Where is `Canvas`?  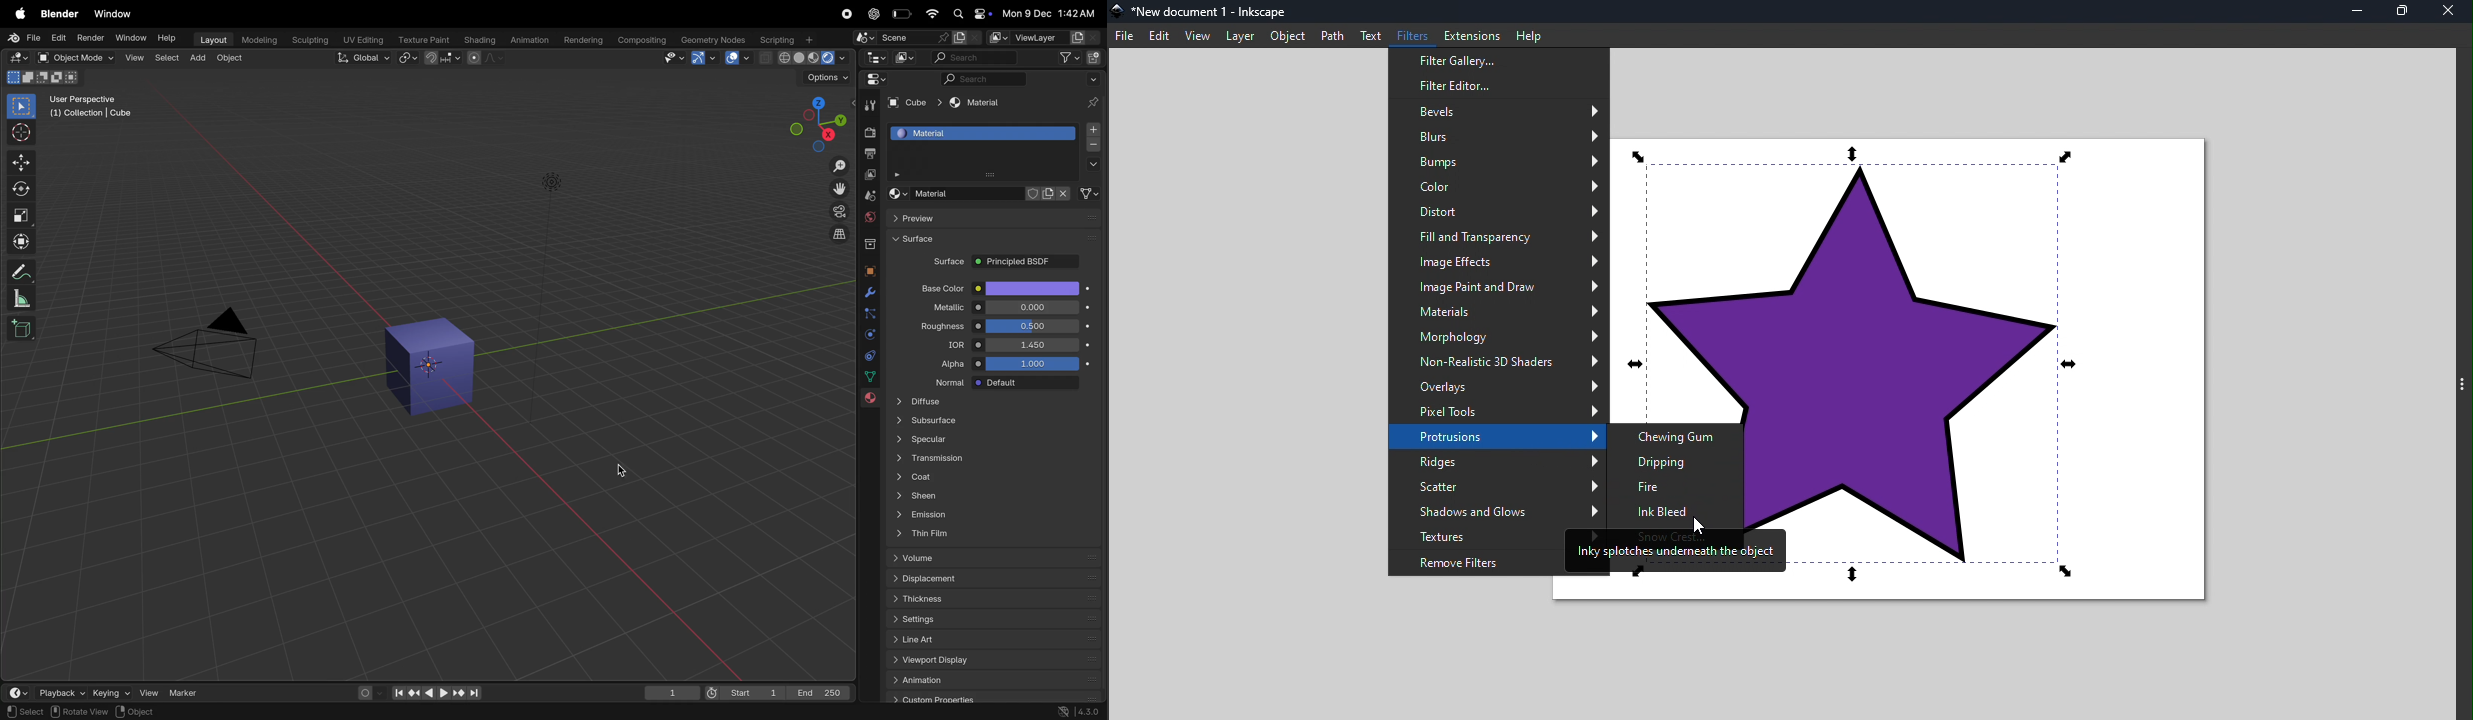
Canvas is located at coordinates (1993, 377).